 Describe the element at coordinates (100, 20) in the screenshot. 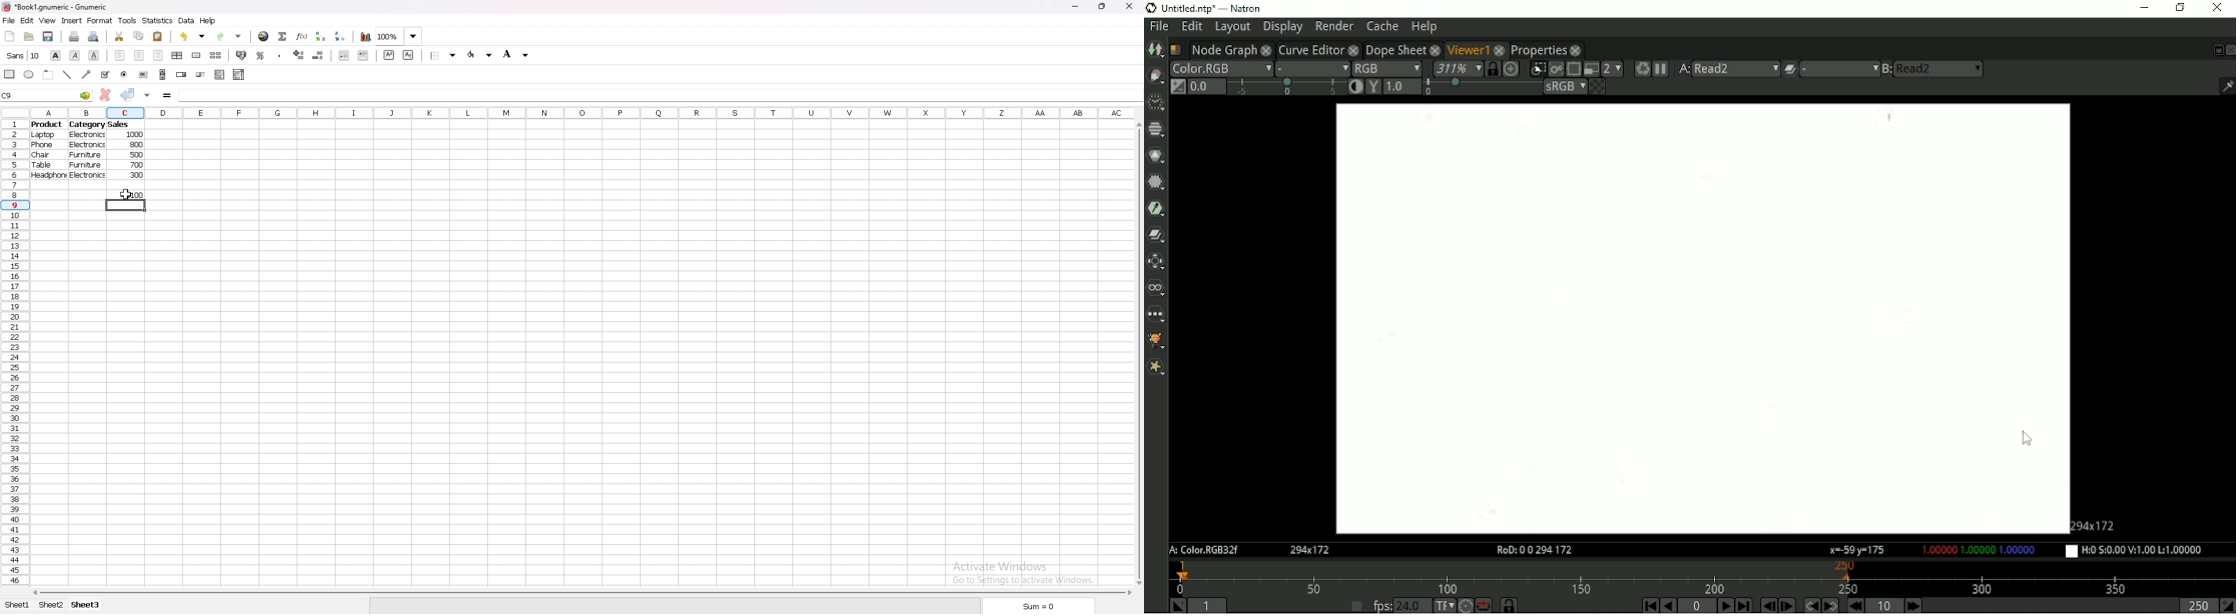

I see `format` at that location.